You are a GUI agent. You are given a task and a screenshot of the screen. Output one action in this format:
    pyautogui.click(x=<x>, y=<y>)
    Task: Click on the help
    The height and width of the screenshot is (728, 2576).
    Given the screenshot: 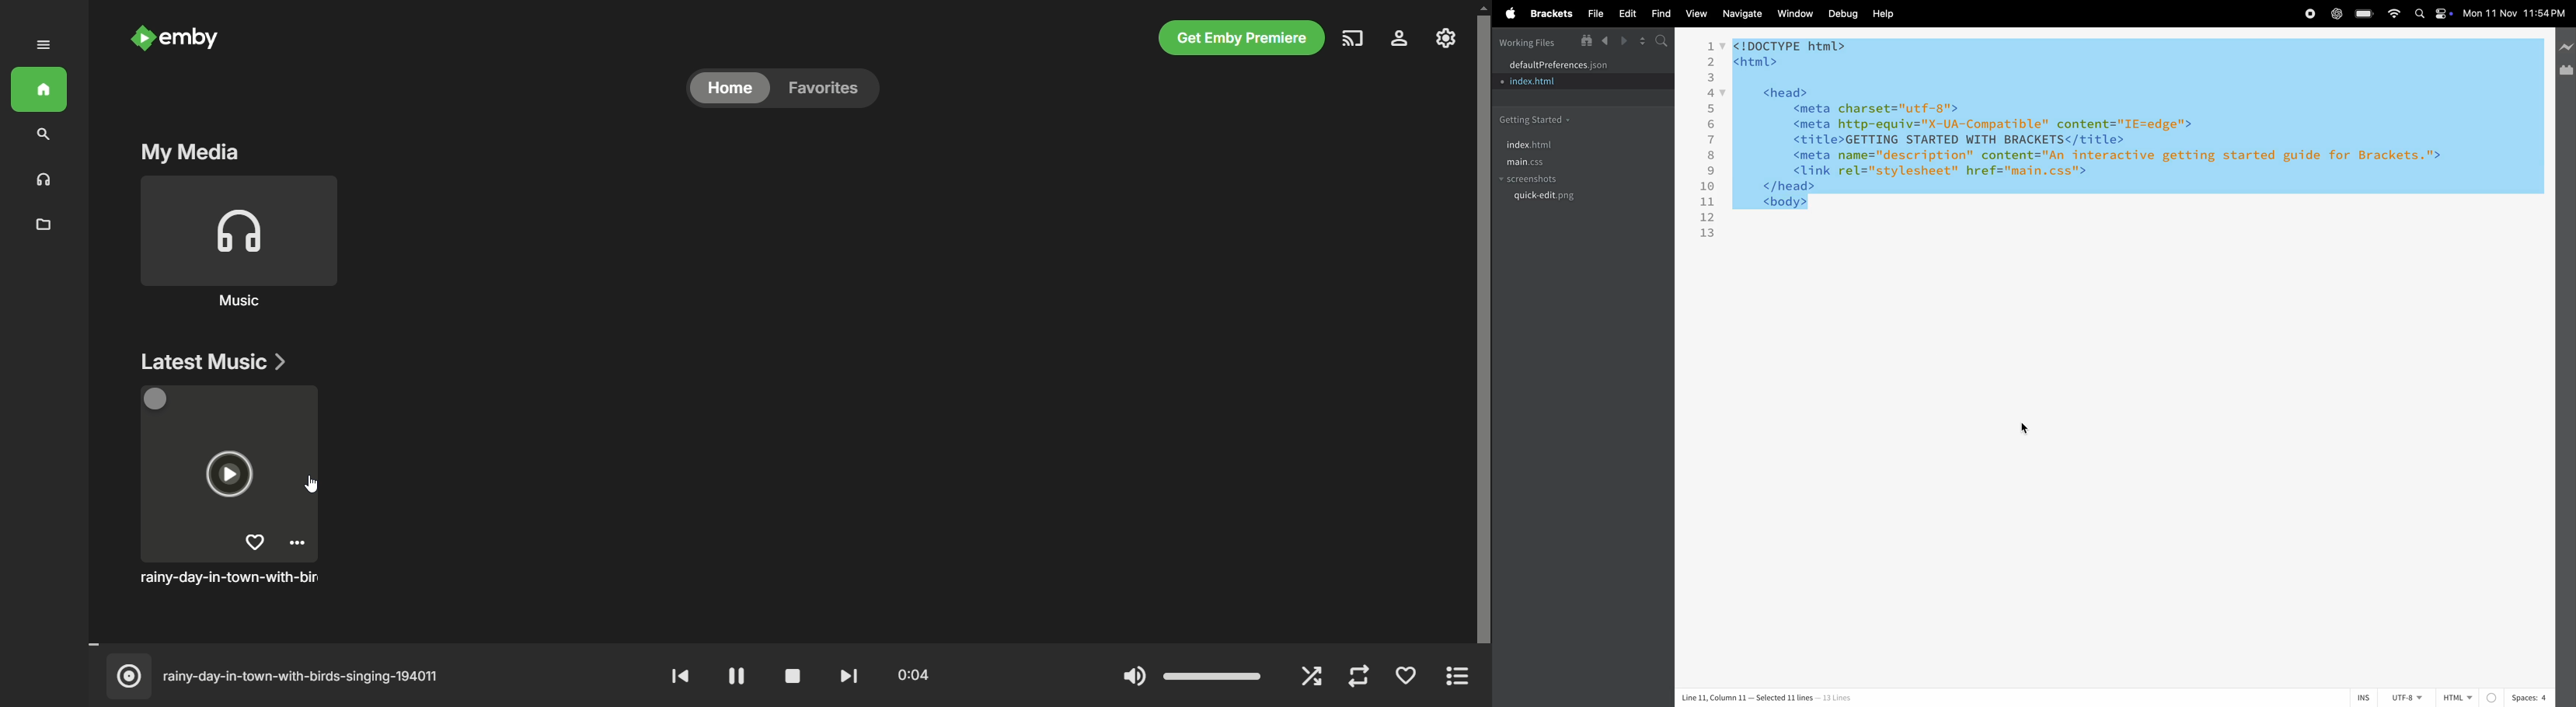 What is the action you would take?
    pyautogui.click(x=1884, y=14)
    